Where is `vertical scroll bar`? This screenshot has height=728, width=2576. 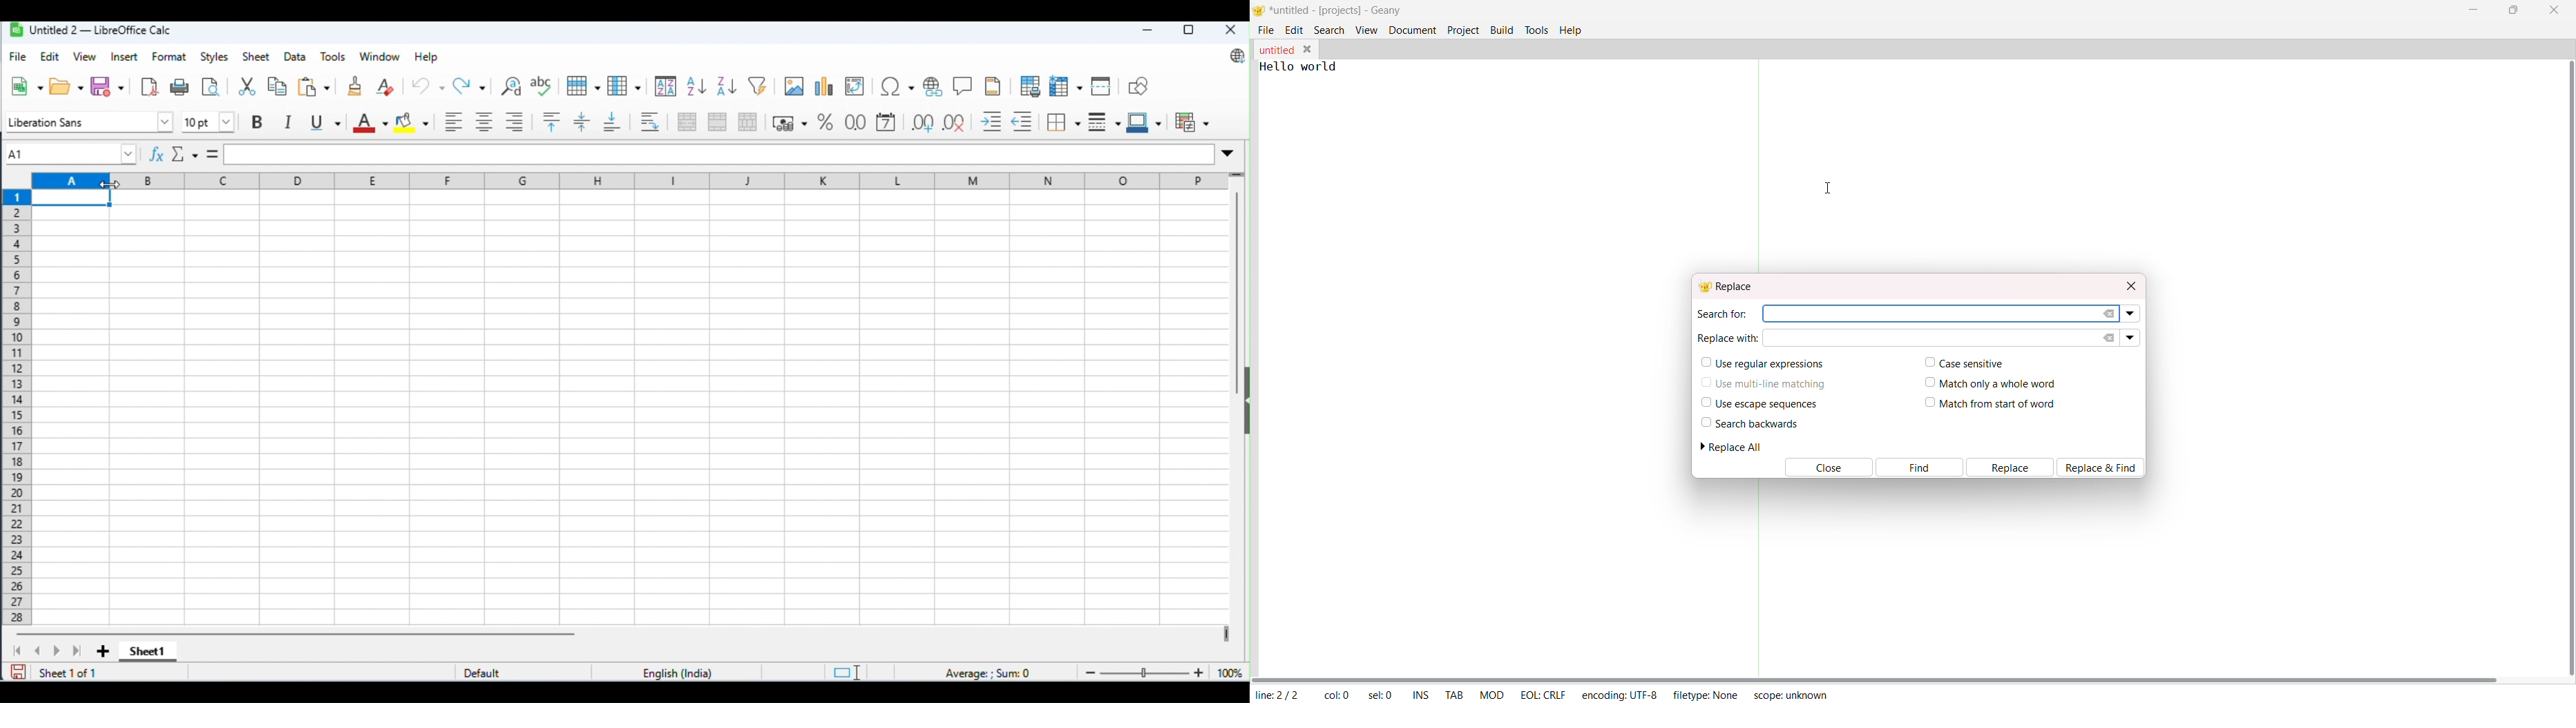 vertical scroll bar is located at coordinates (1240, 297).